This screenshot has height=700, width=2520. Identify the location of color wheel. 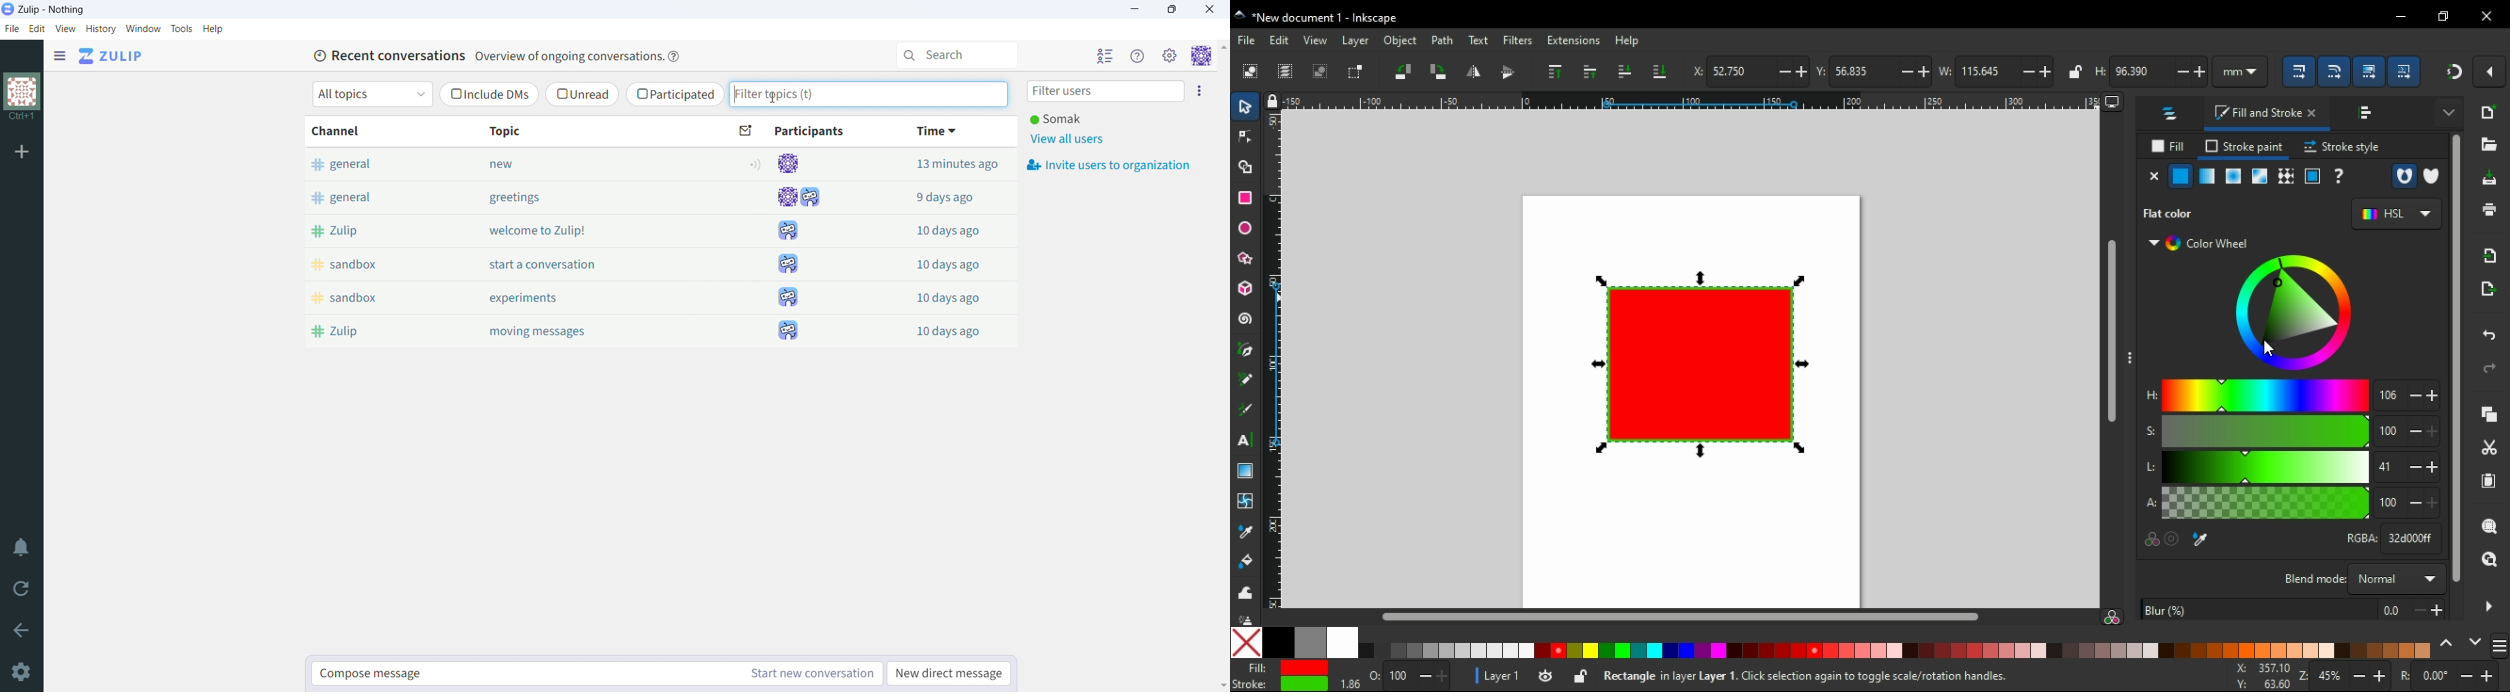
(2290, 312).